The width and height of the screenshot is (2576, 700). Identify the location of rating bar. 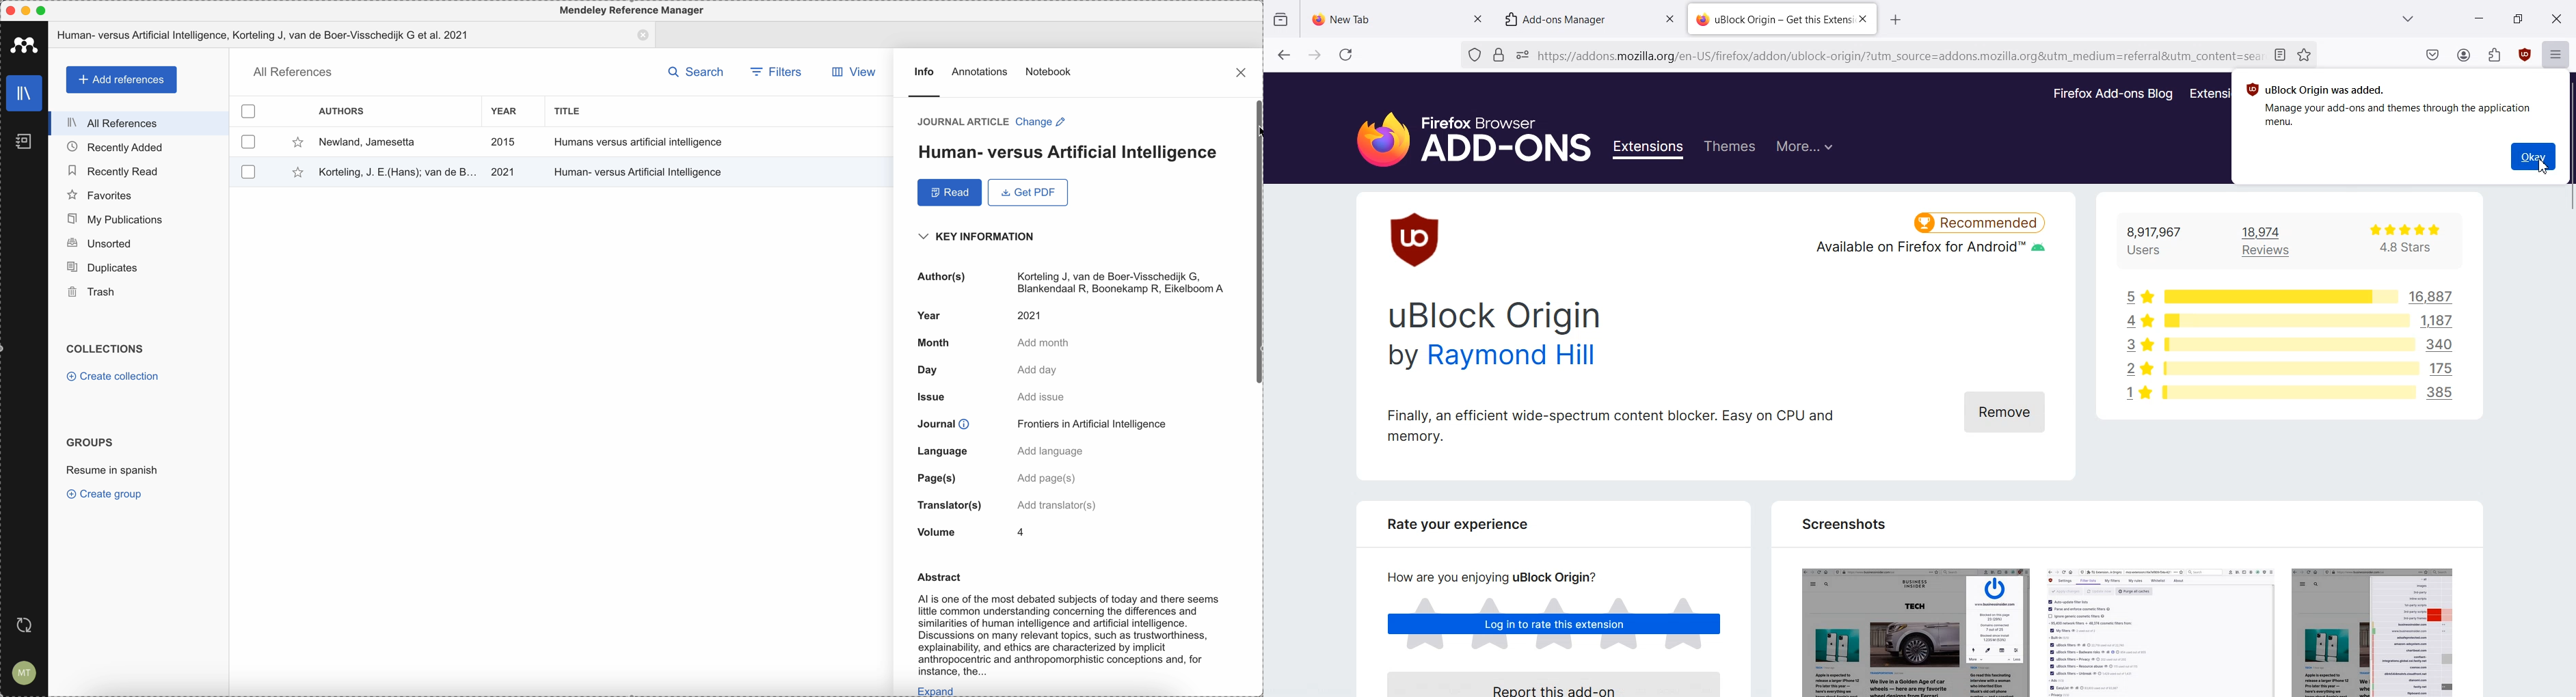
(2288, 392).